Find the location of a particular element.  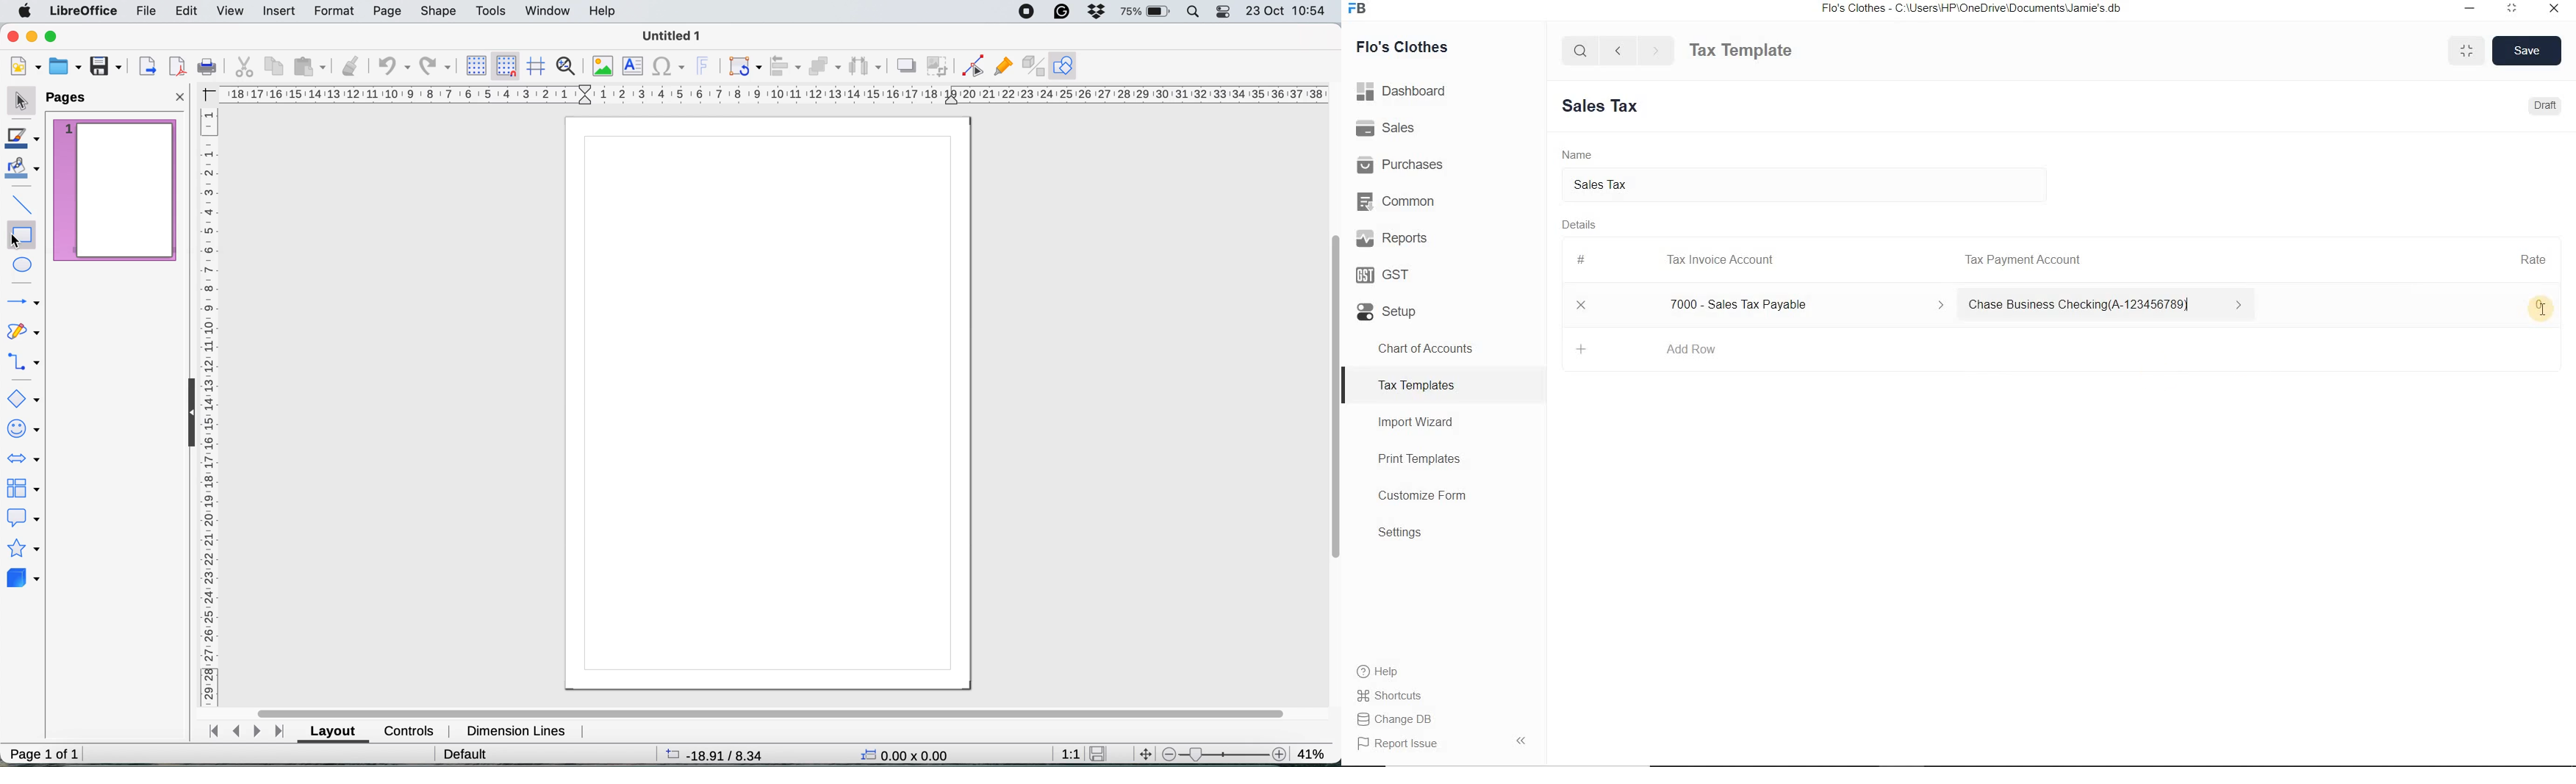

horizontal scroll bar is located at coordinates (771, 707).